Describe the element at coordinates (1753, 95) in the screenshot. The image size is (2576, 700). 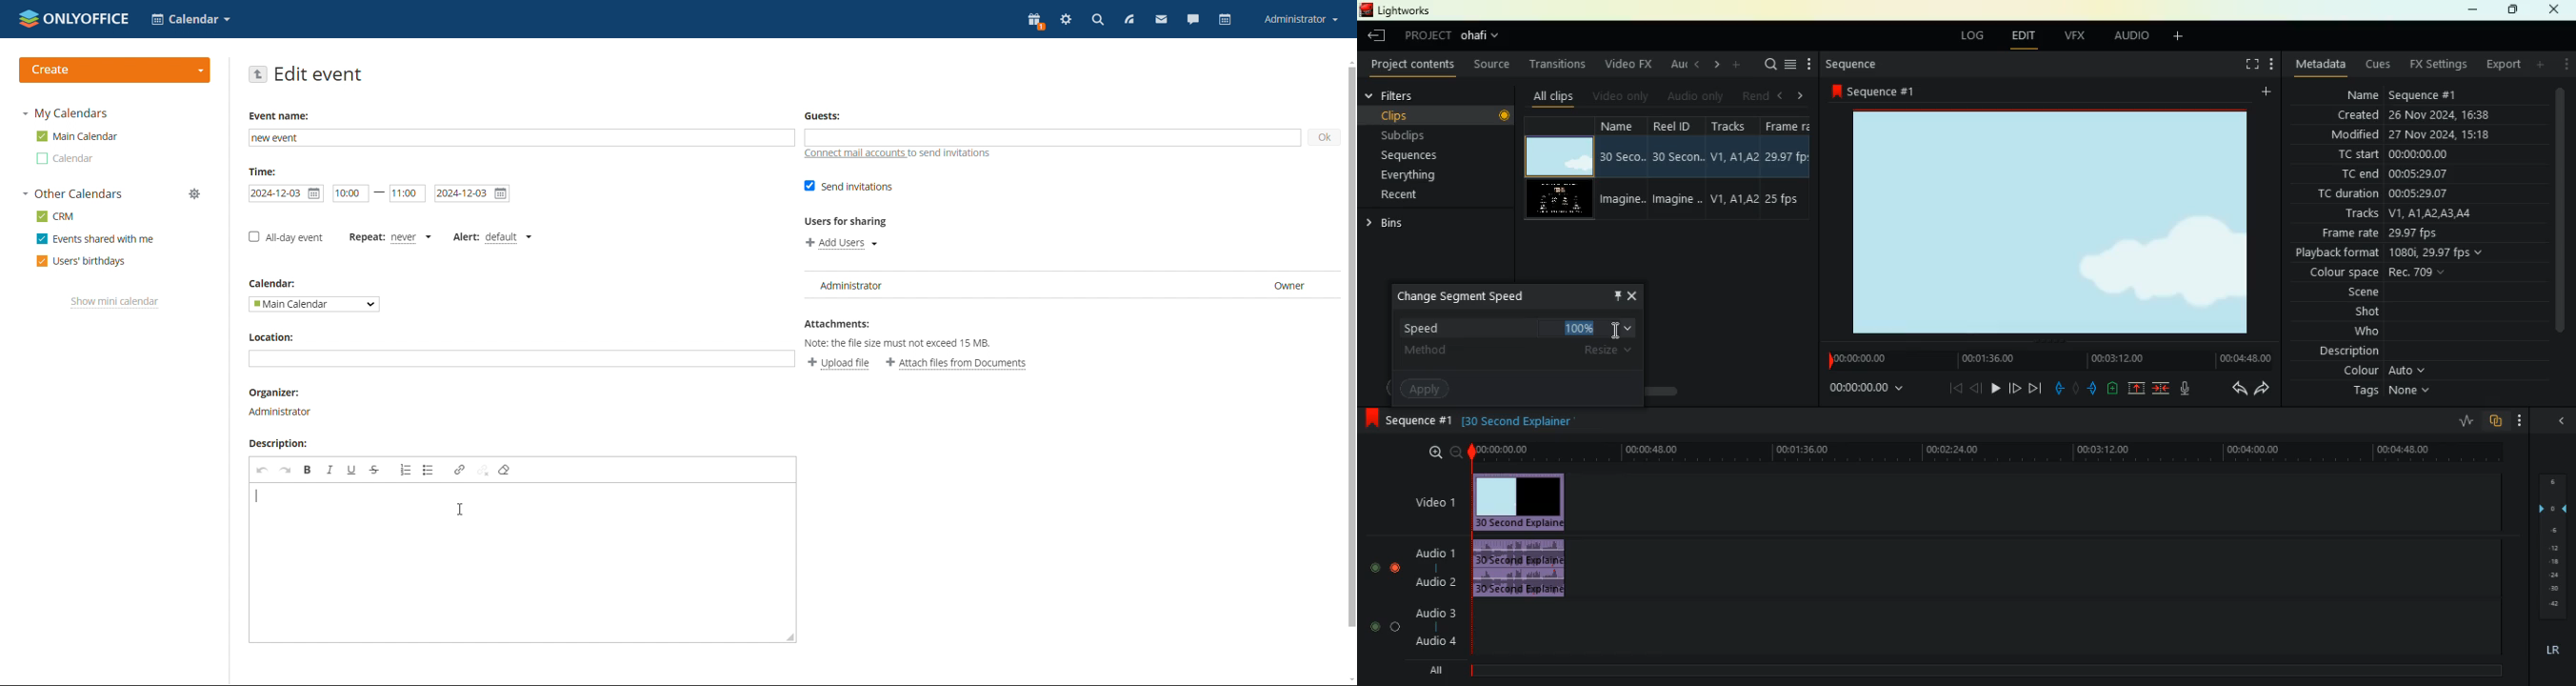
I see `rend` at that location.